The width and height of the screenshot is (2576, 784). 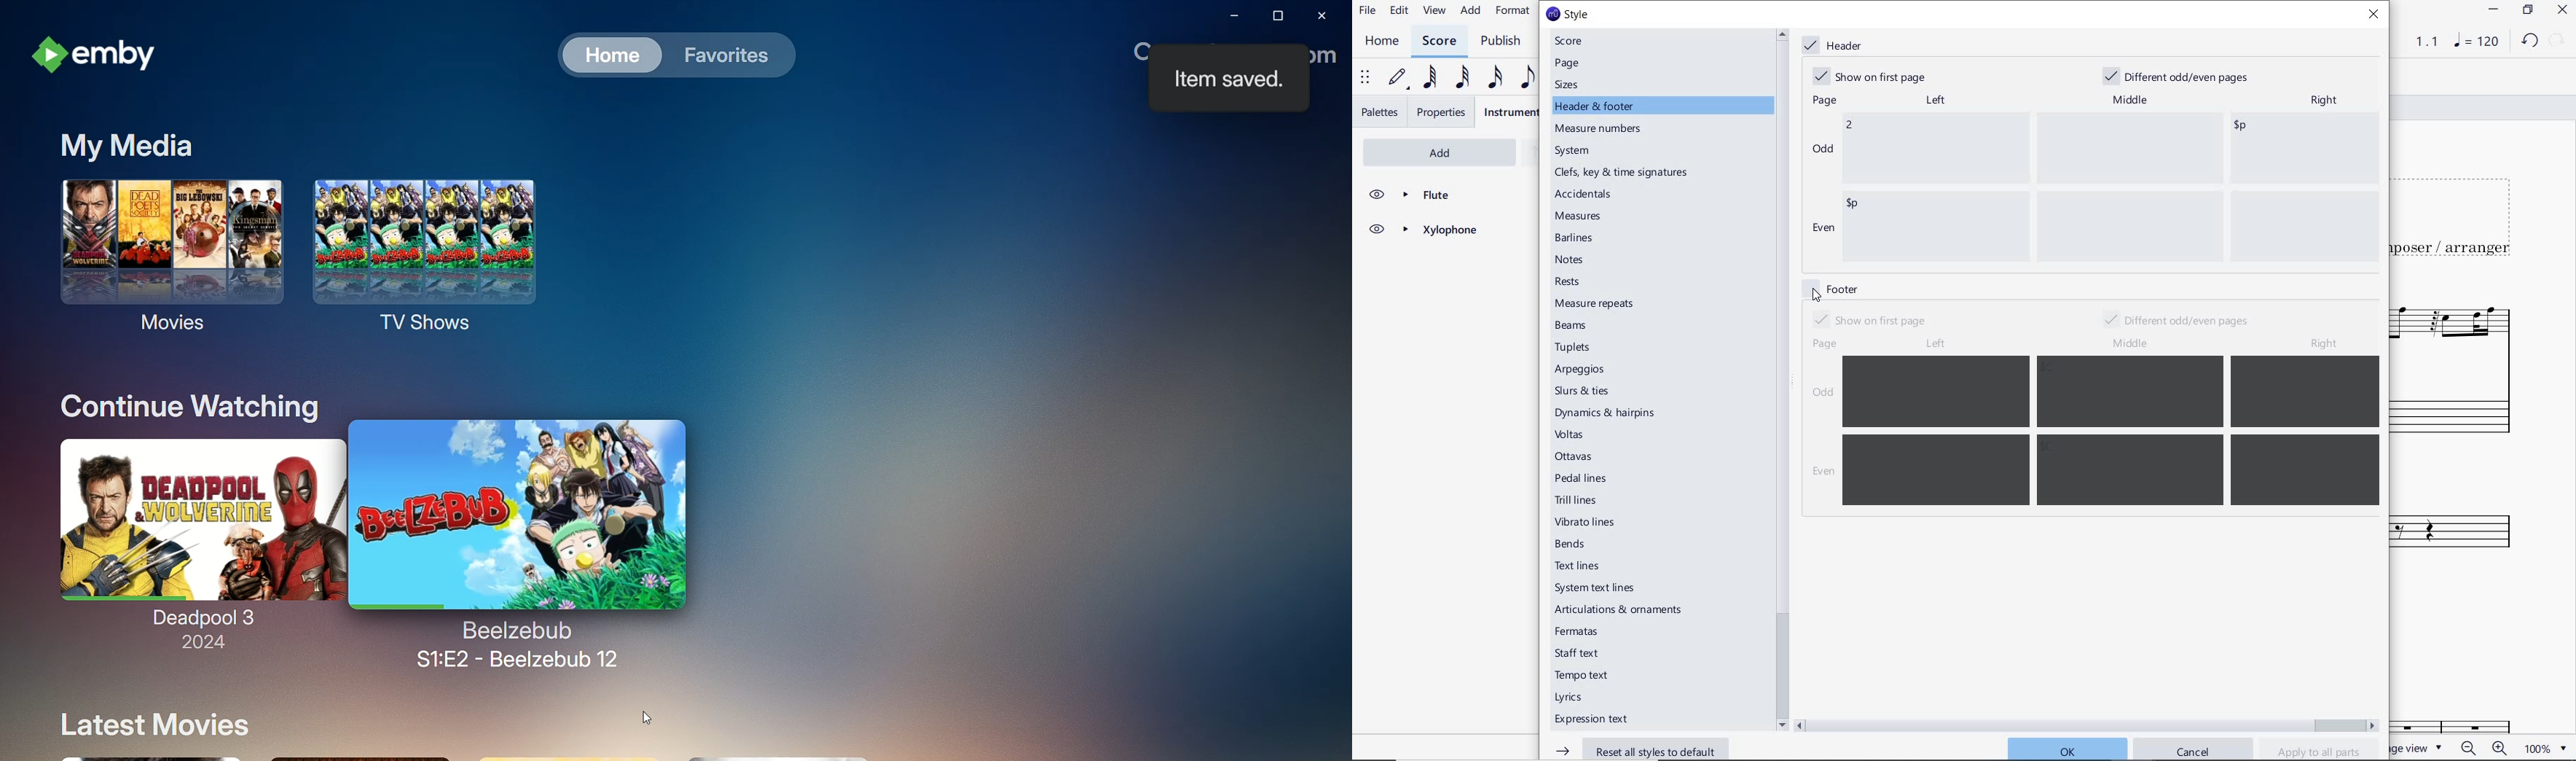 What do you see at coordinates (2194, 749) in the screenshot?
I see `cancel` at bounding box center [2194, 749].